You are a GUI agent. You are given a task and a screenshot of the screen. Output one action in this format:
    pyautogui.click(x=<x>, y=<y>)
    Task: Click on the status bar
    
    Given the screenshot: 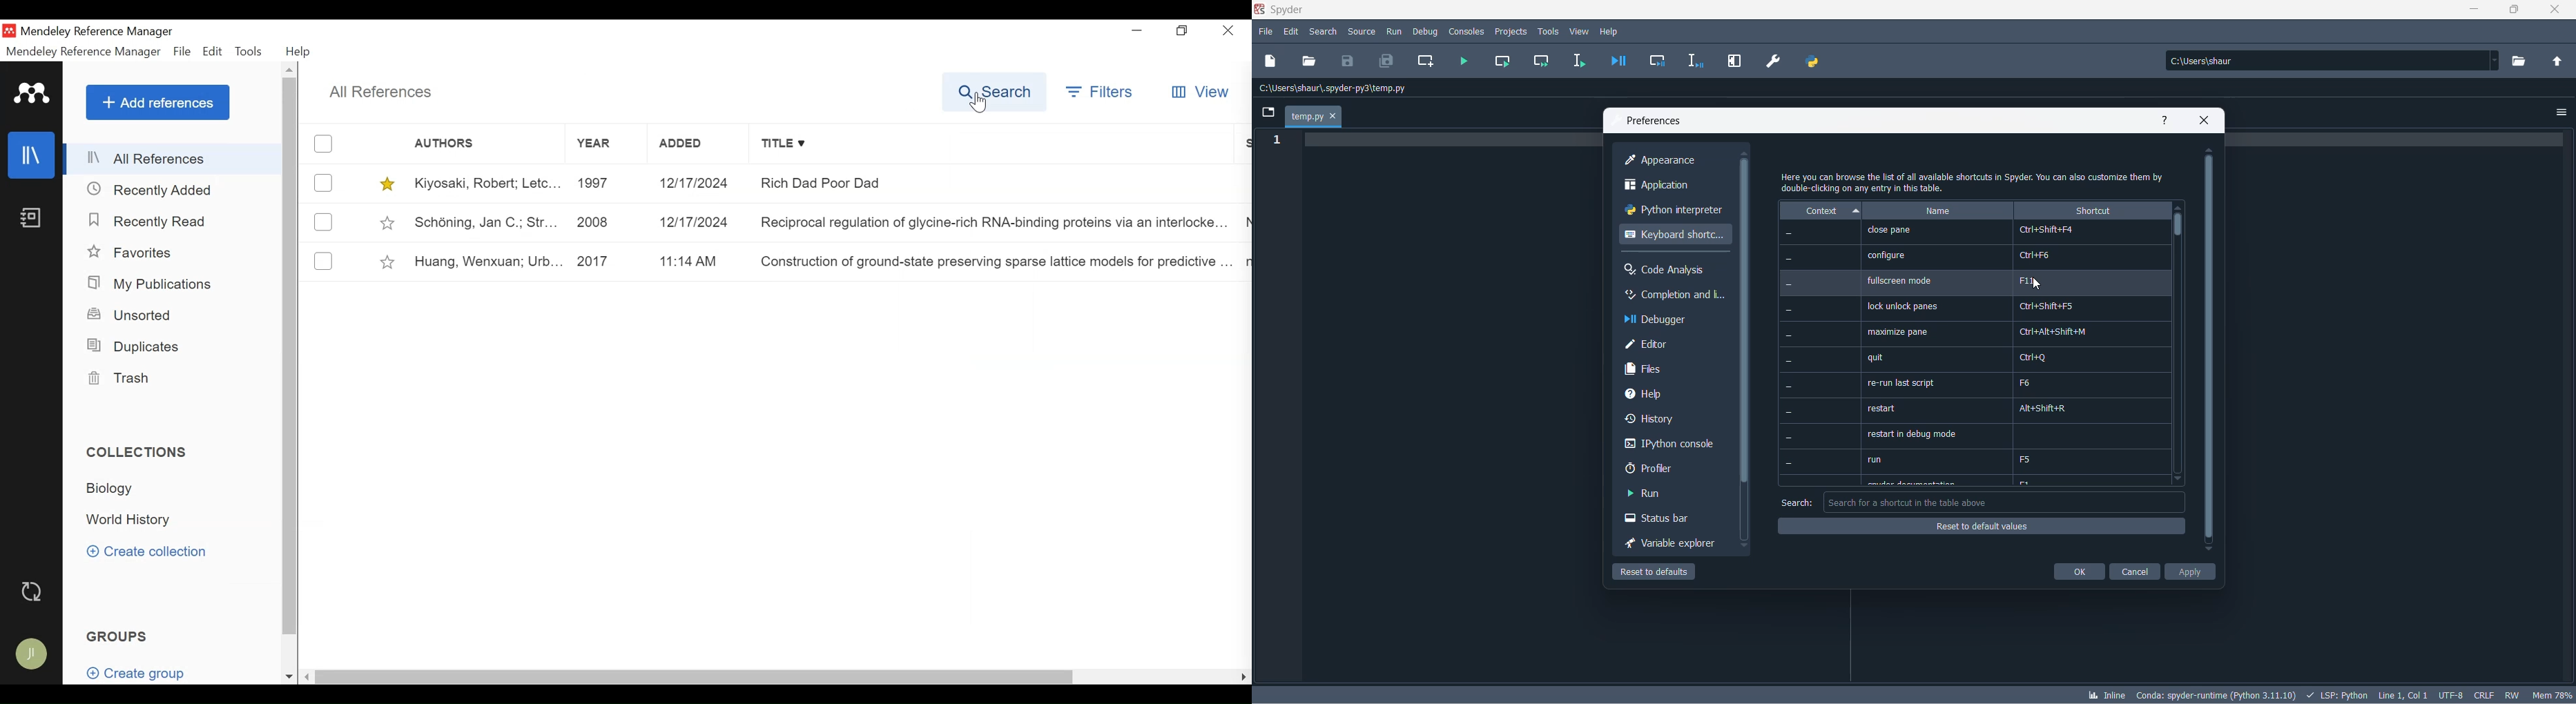 What is the action you would take?
    pyautogui.click(x=1665, y=520)
    